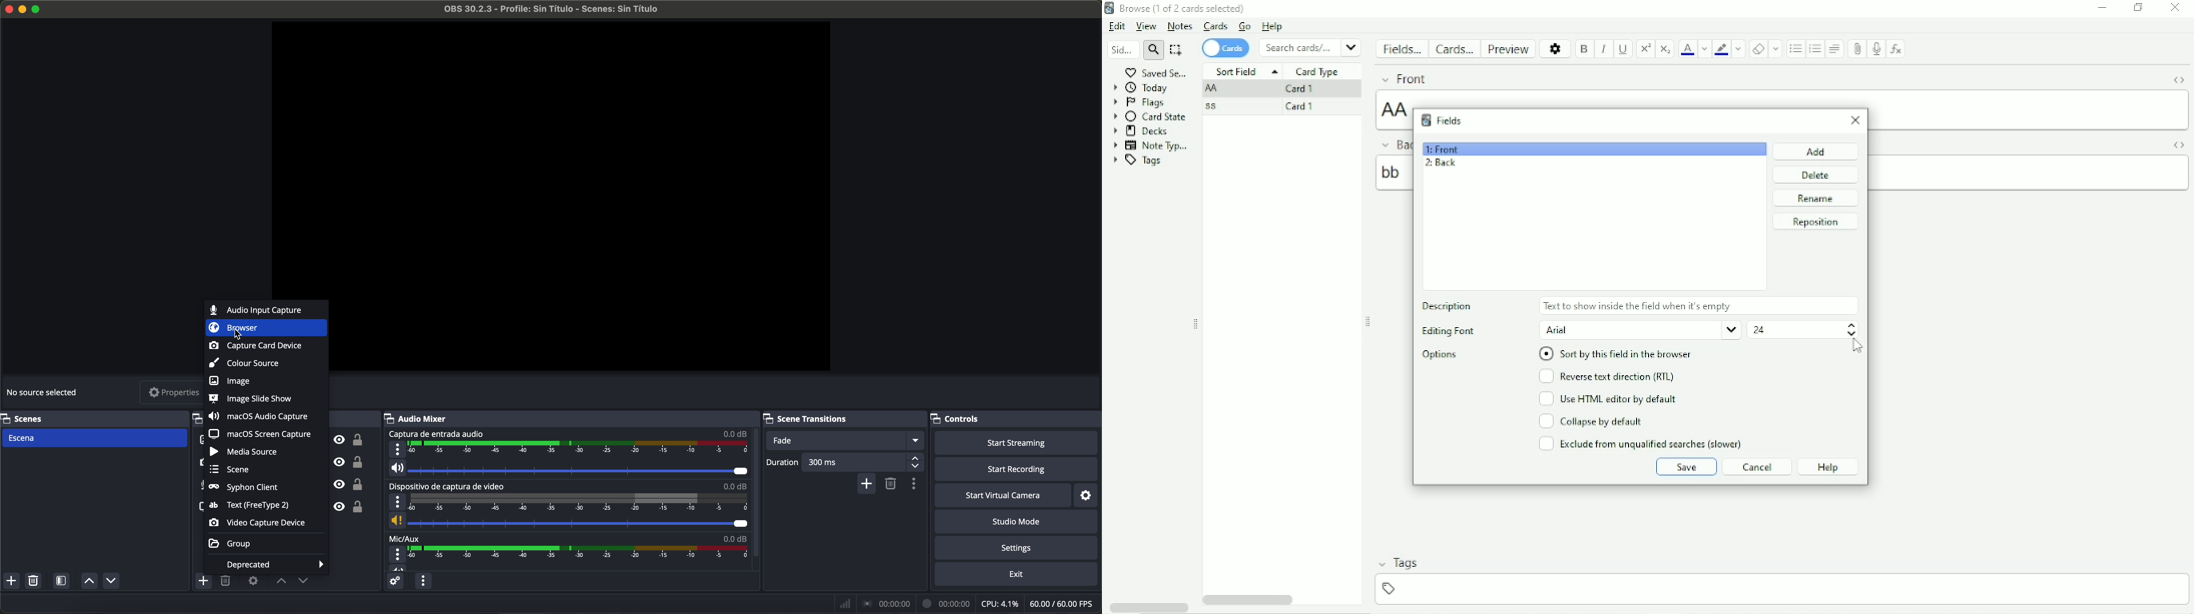  I want to click on scenes, so click(30, 419).